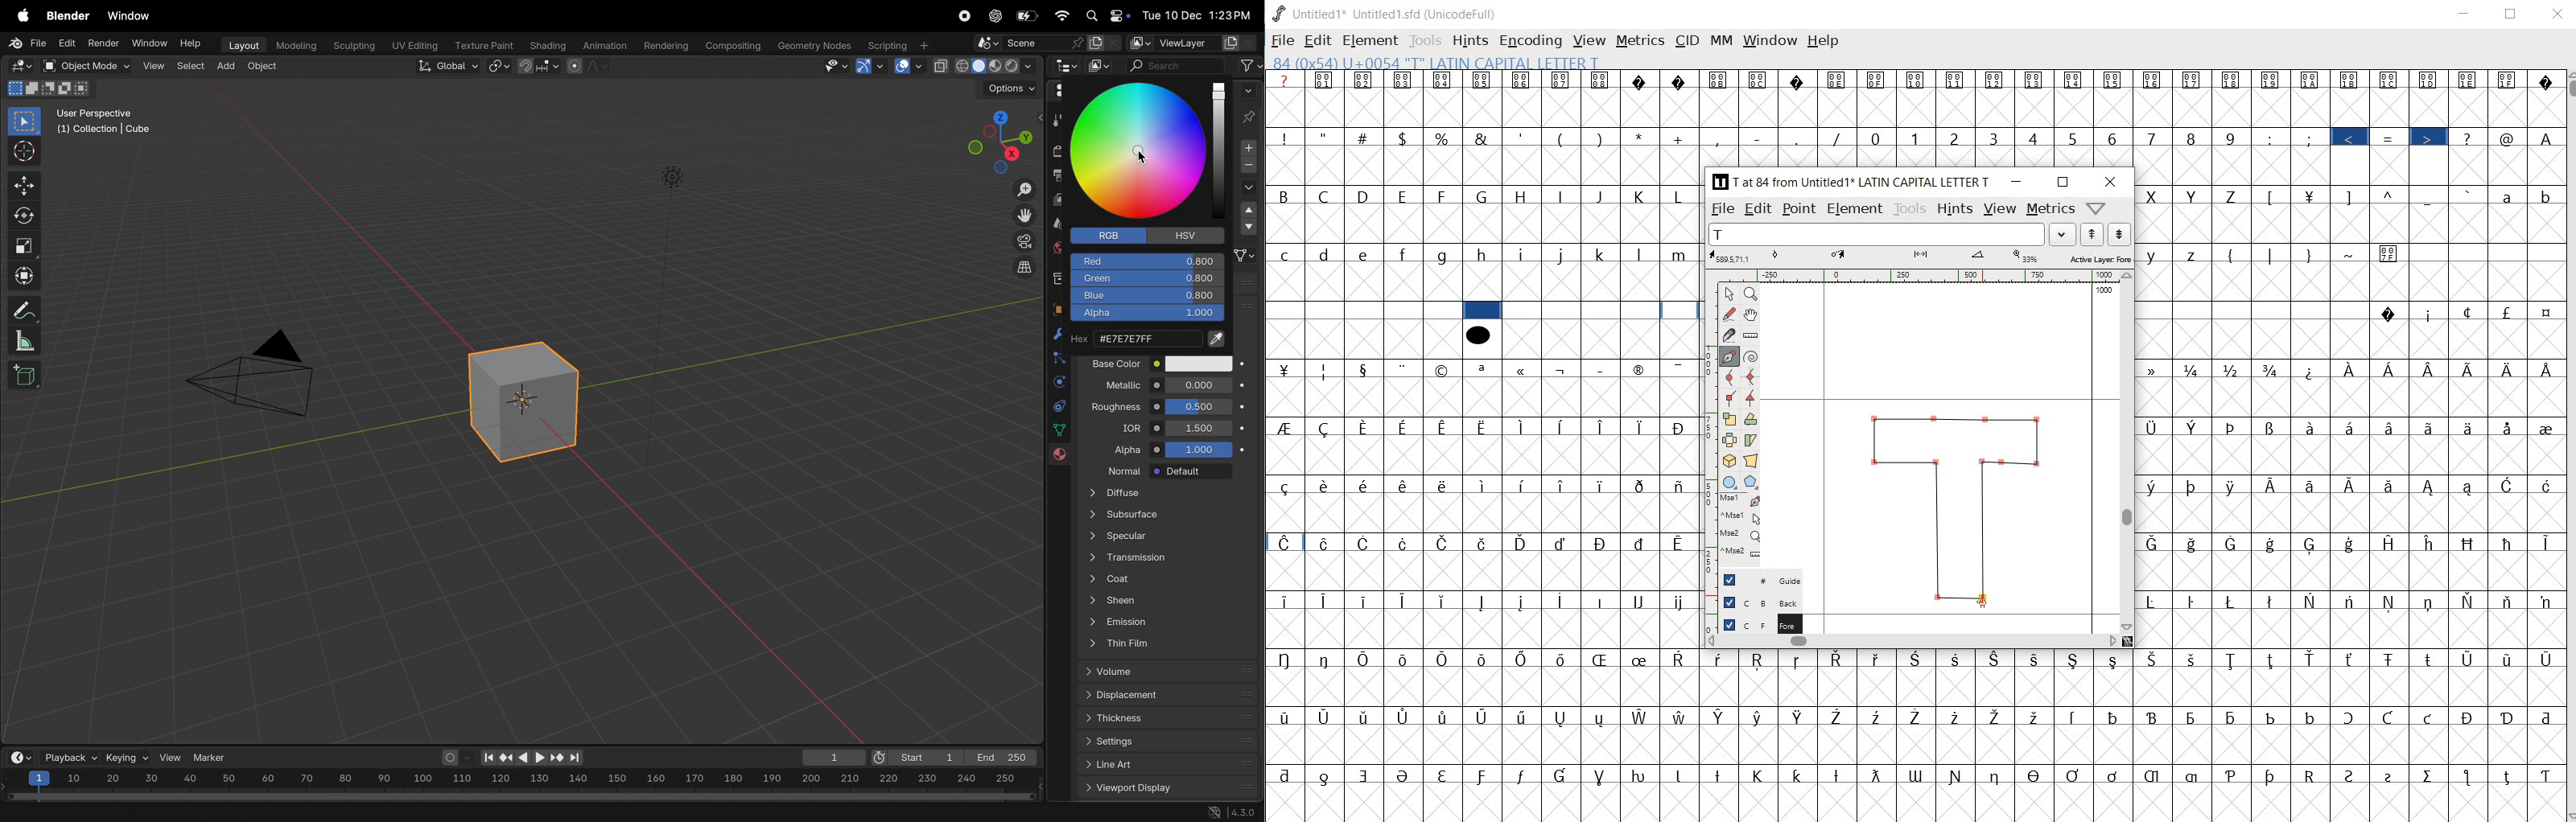 This screenshot has height=840, width=2576. I want to click on c, so click(1284, 254).